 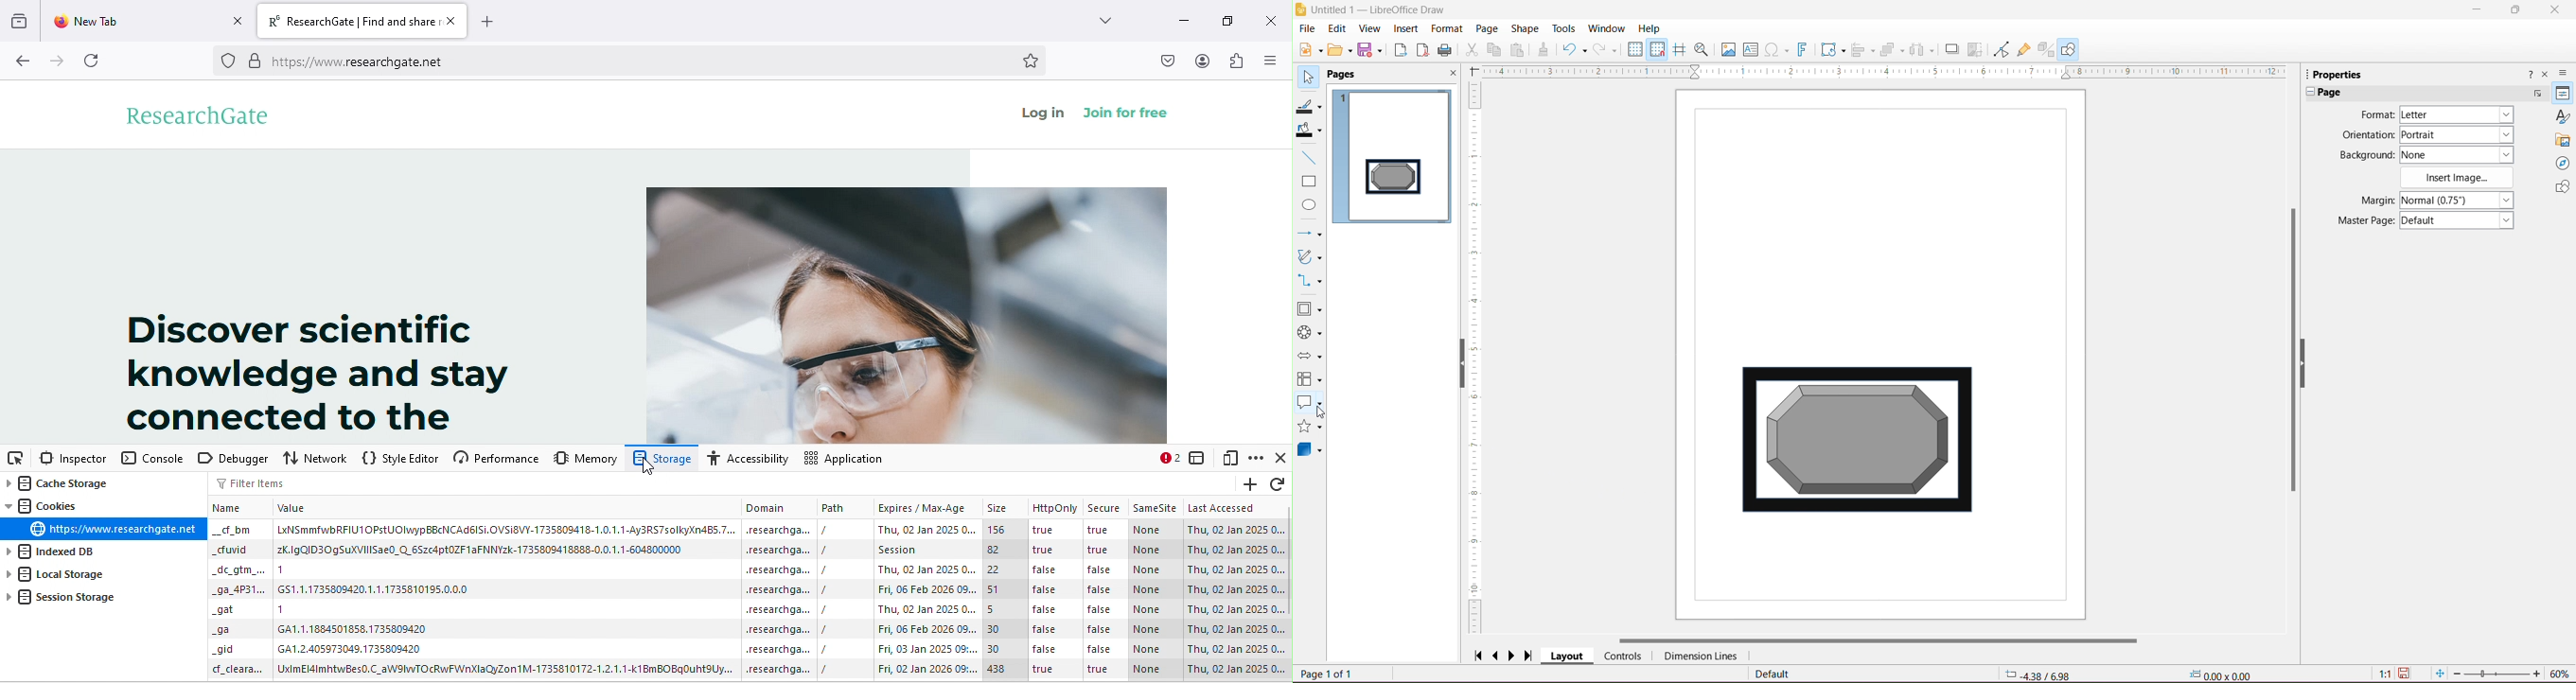 What do you see at coordinates (902, 317) in the screenshot?
I see `image` at bounding box center [902, 317].